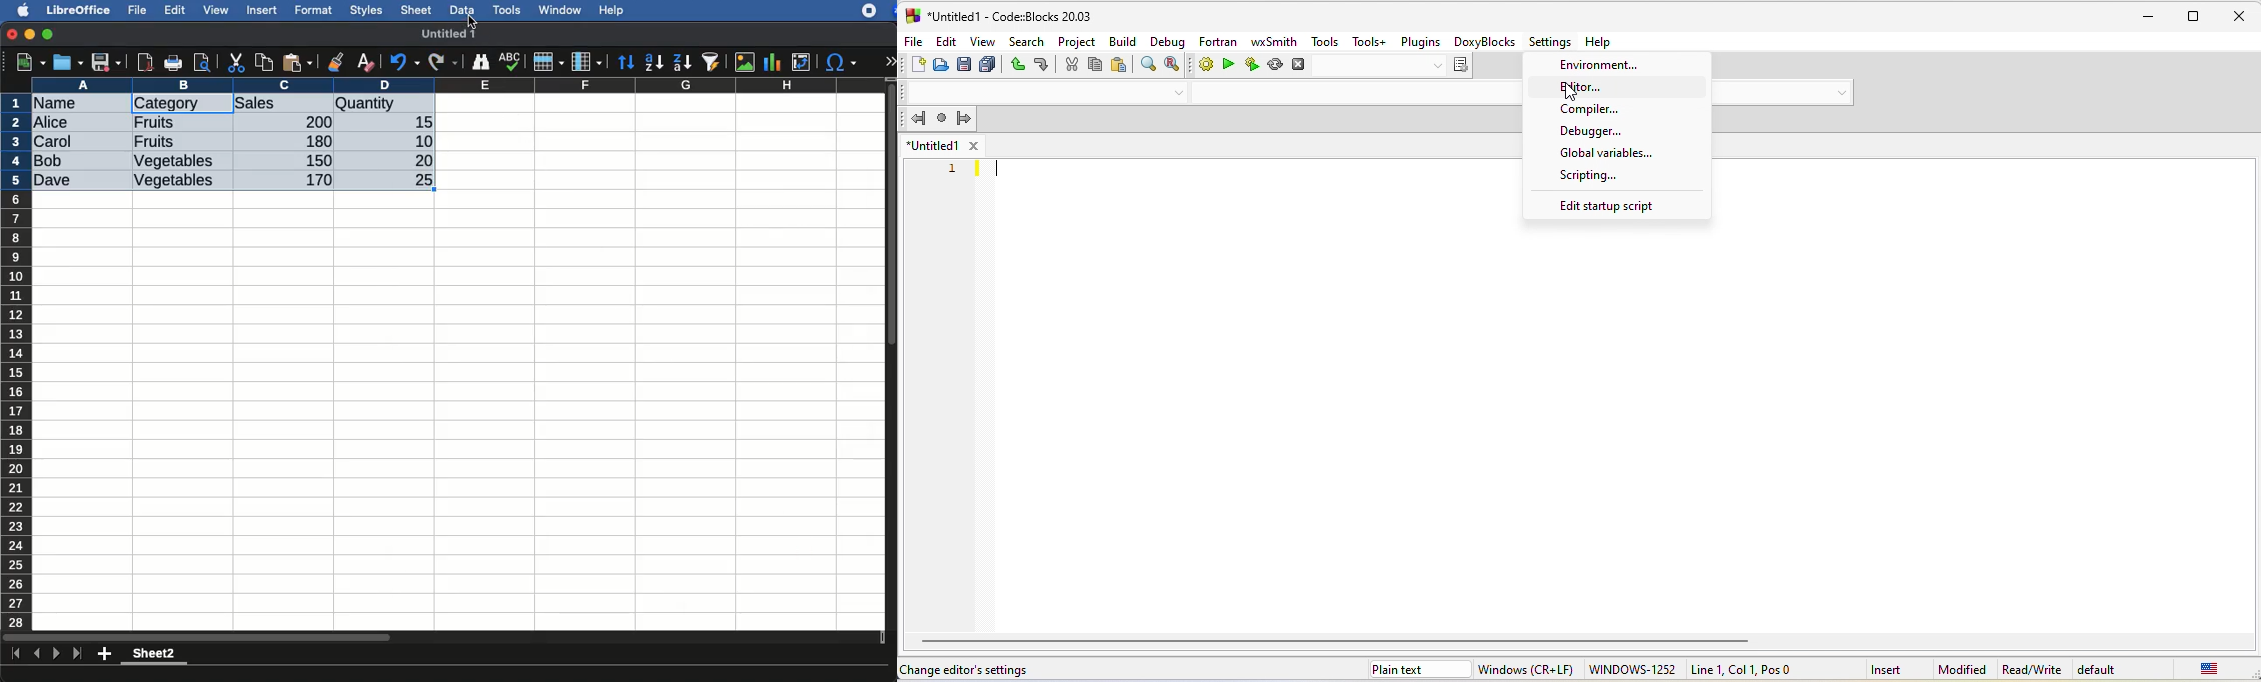 The height and width of the screenshot is (700, 2268). What do you see at coordinates (312, 142) in the screenshot?
I see `180` at bounding box center [312, 142].